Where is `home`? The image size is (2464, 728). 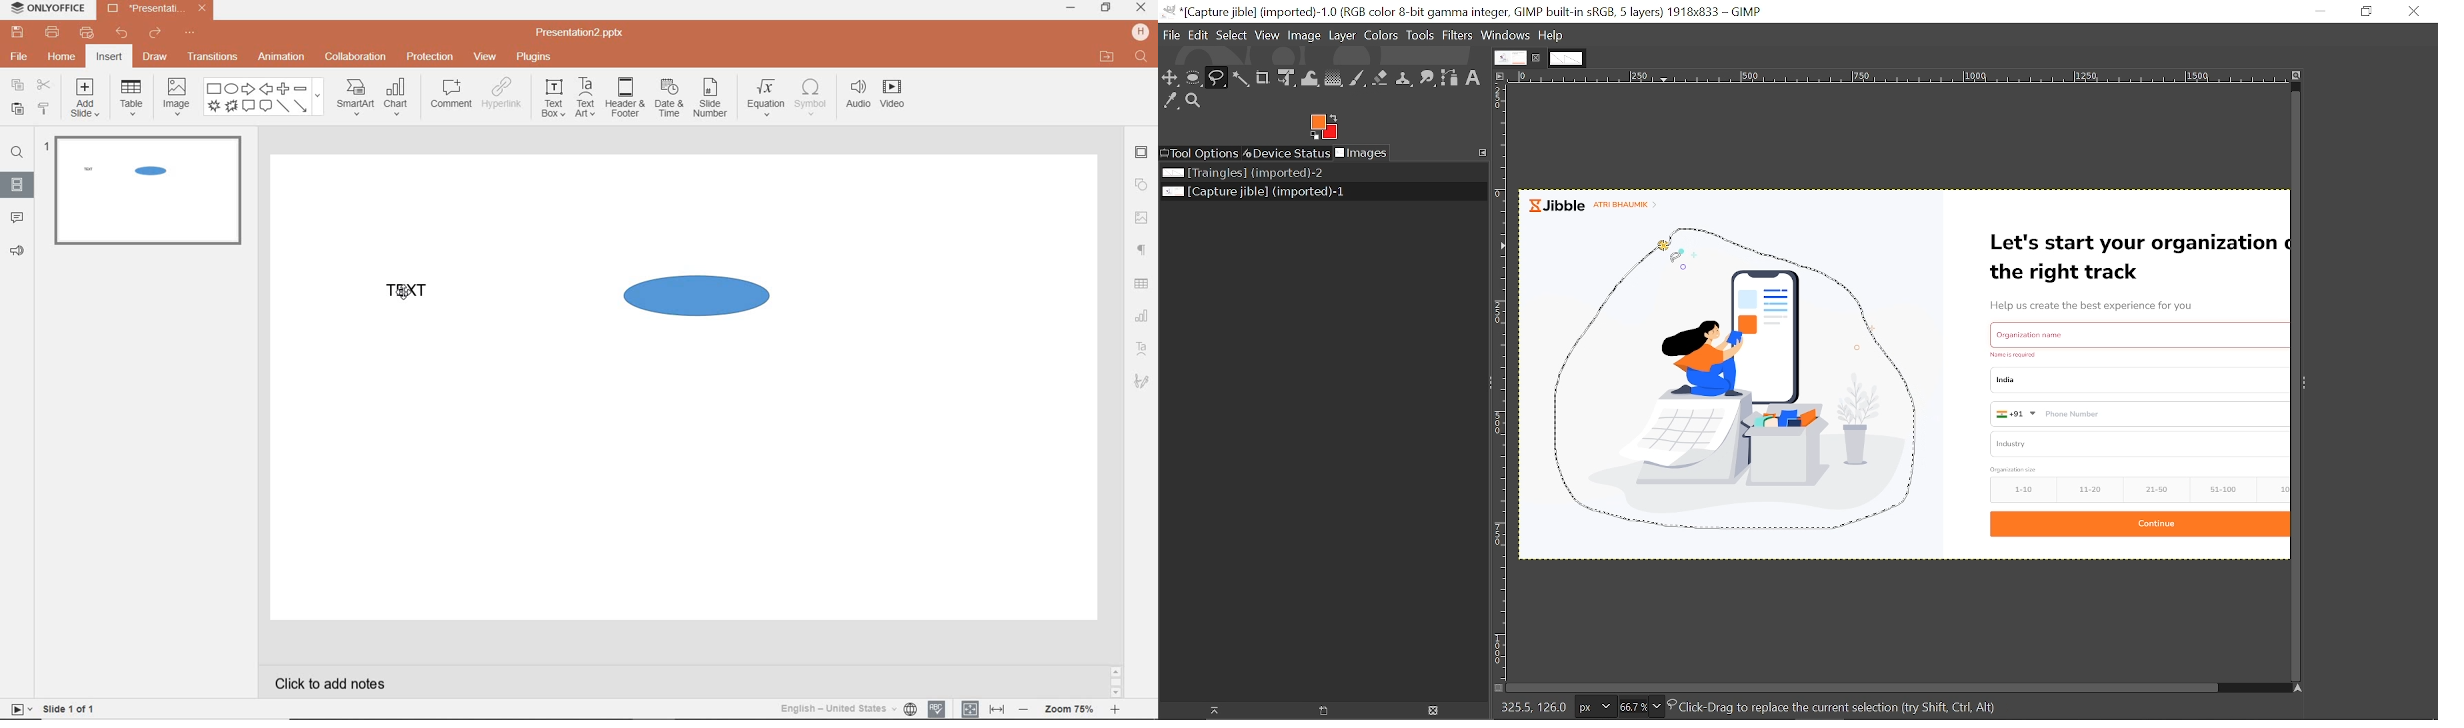 home is located at coordinates (63, 57).